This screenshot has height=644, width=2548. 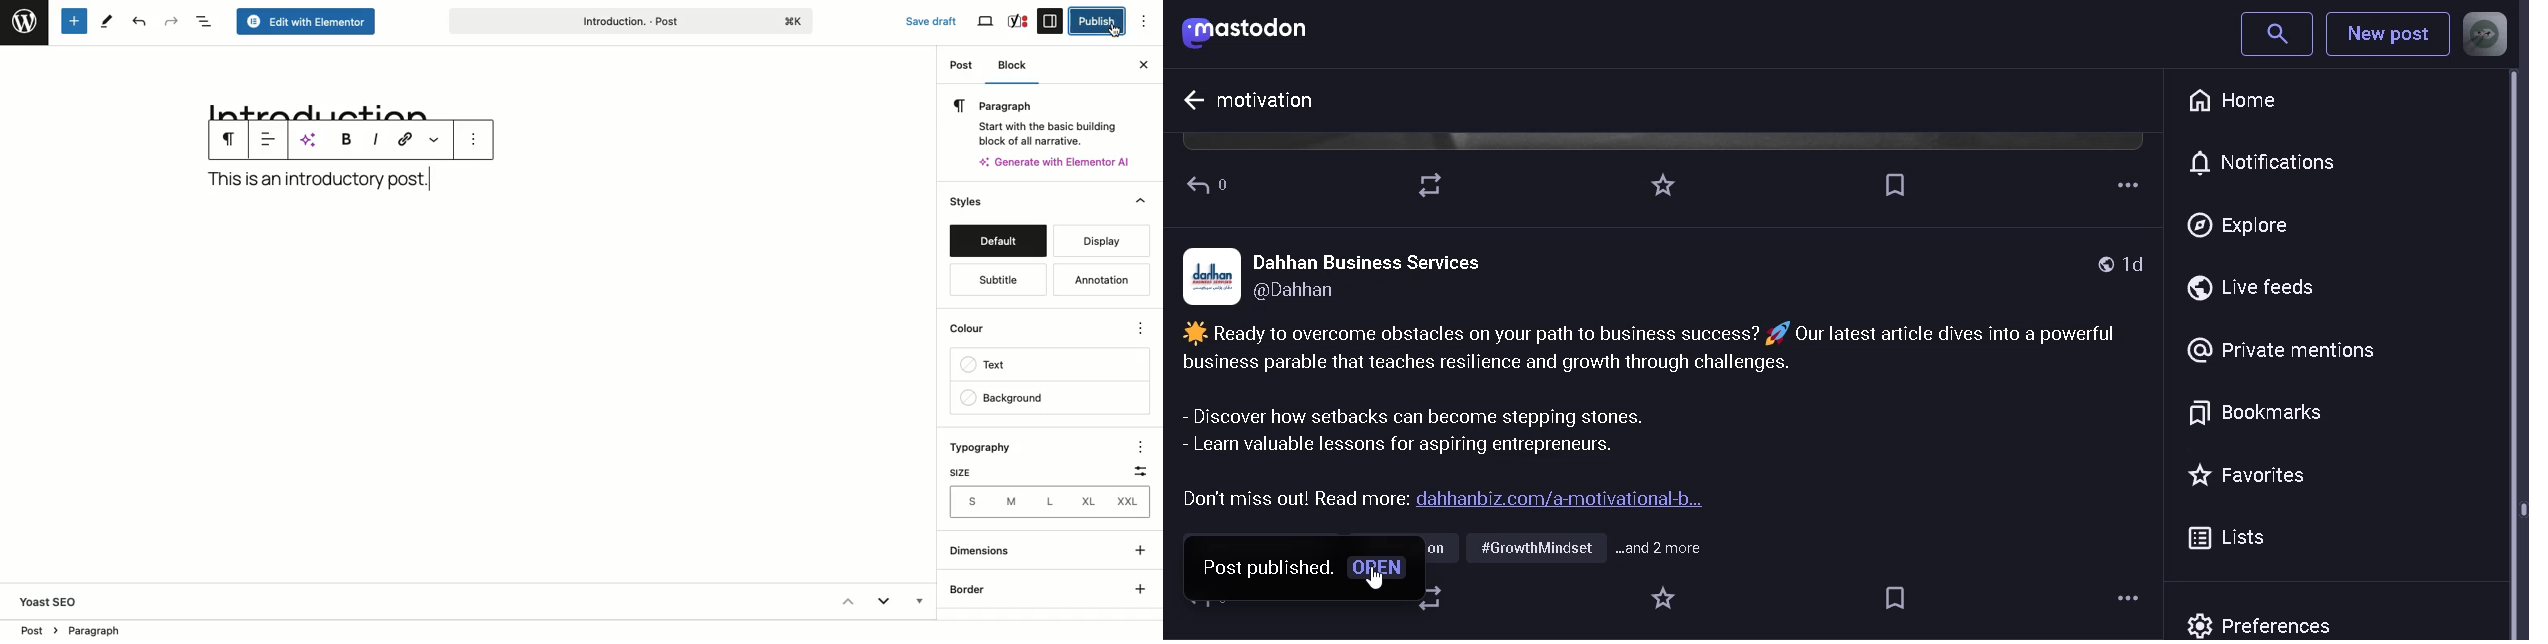 What do you see at coordinates (971, 590) in the screenshot?
I see `Border` at bounding box center [971, 590].